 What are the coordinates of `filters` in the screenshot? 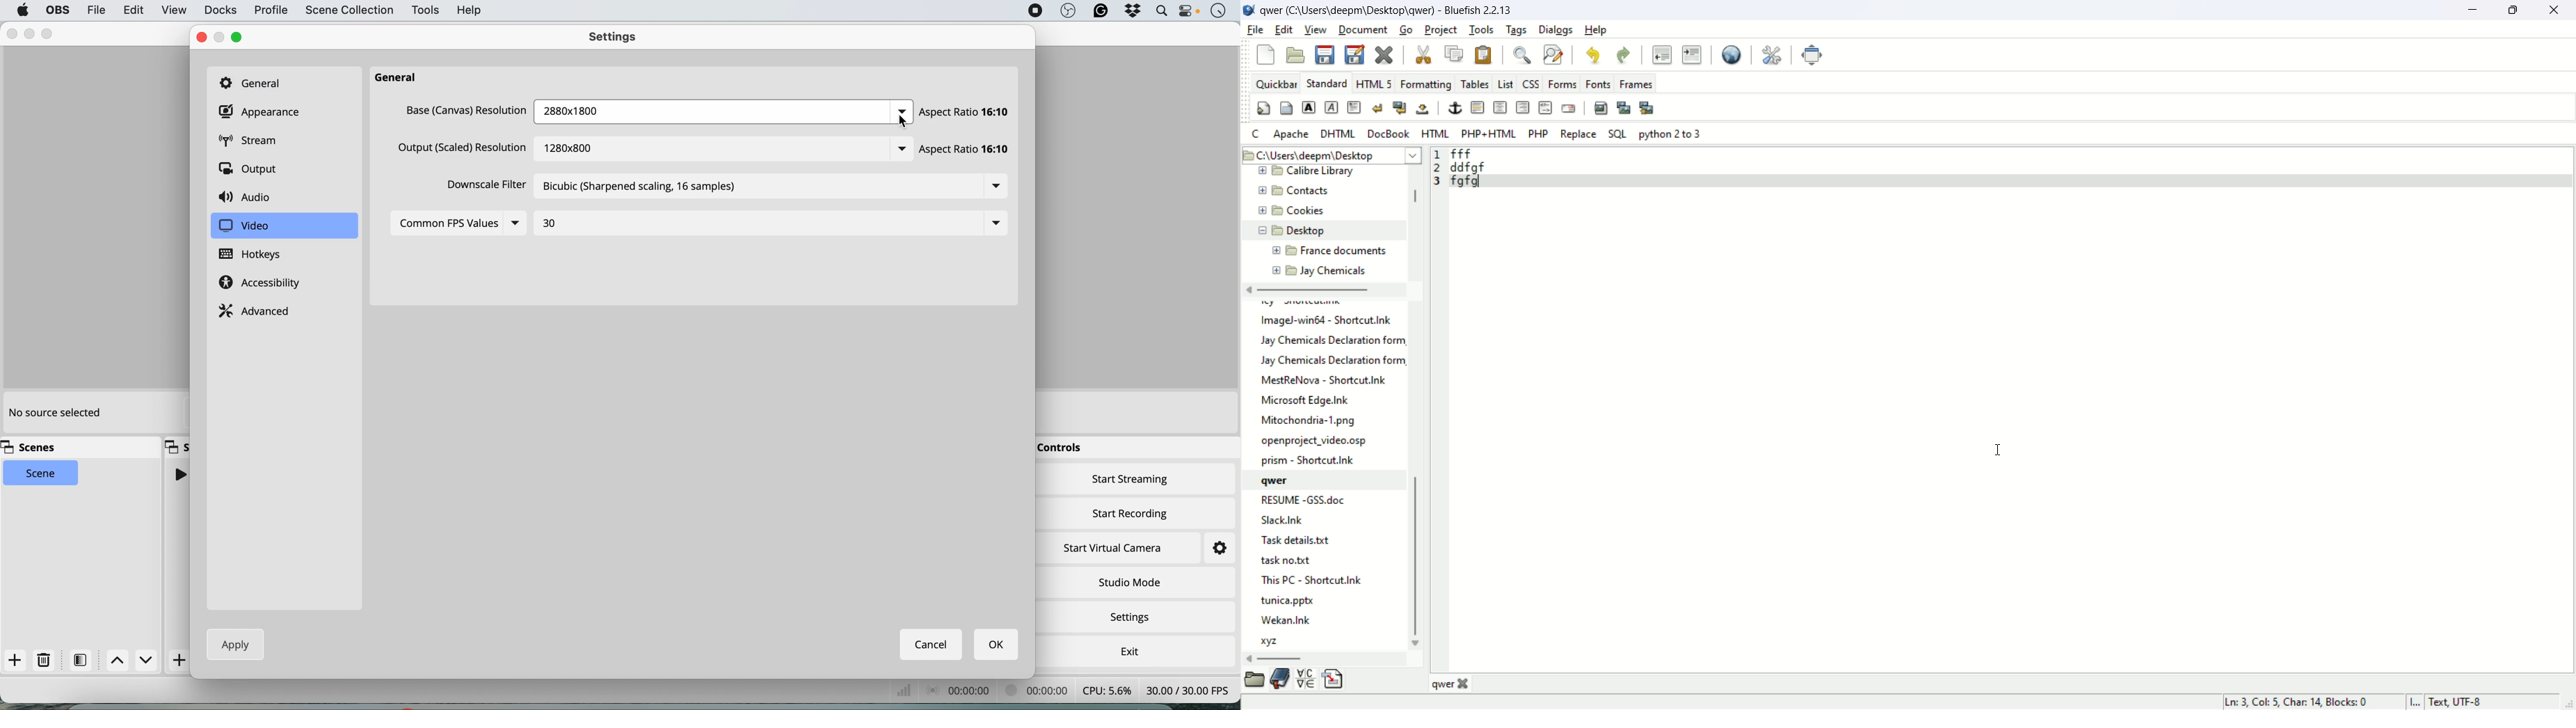 It's located at (83, 660).